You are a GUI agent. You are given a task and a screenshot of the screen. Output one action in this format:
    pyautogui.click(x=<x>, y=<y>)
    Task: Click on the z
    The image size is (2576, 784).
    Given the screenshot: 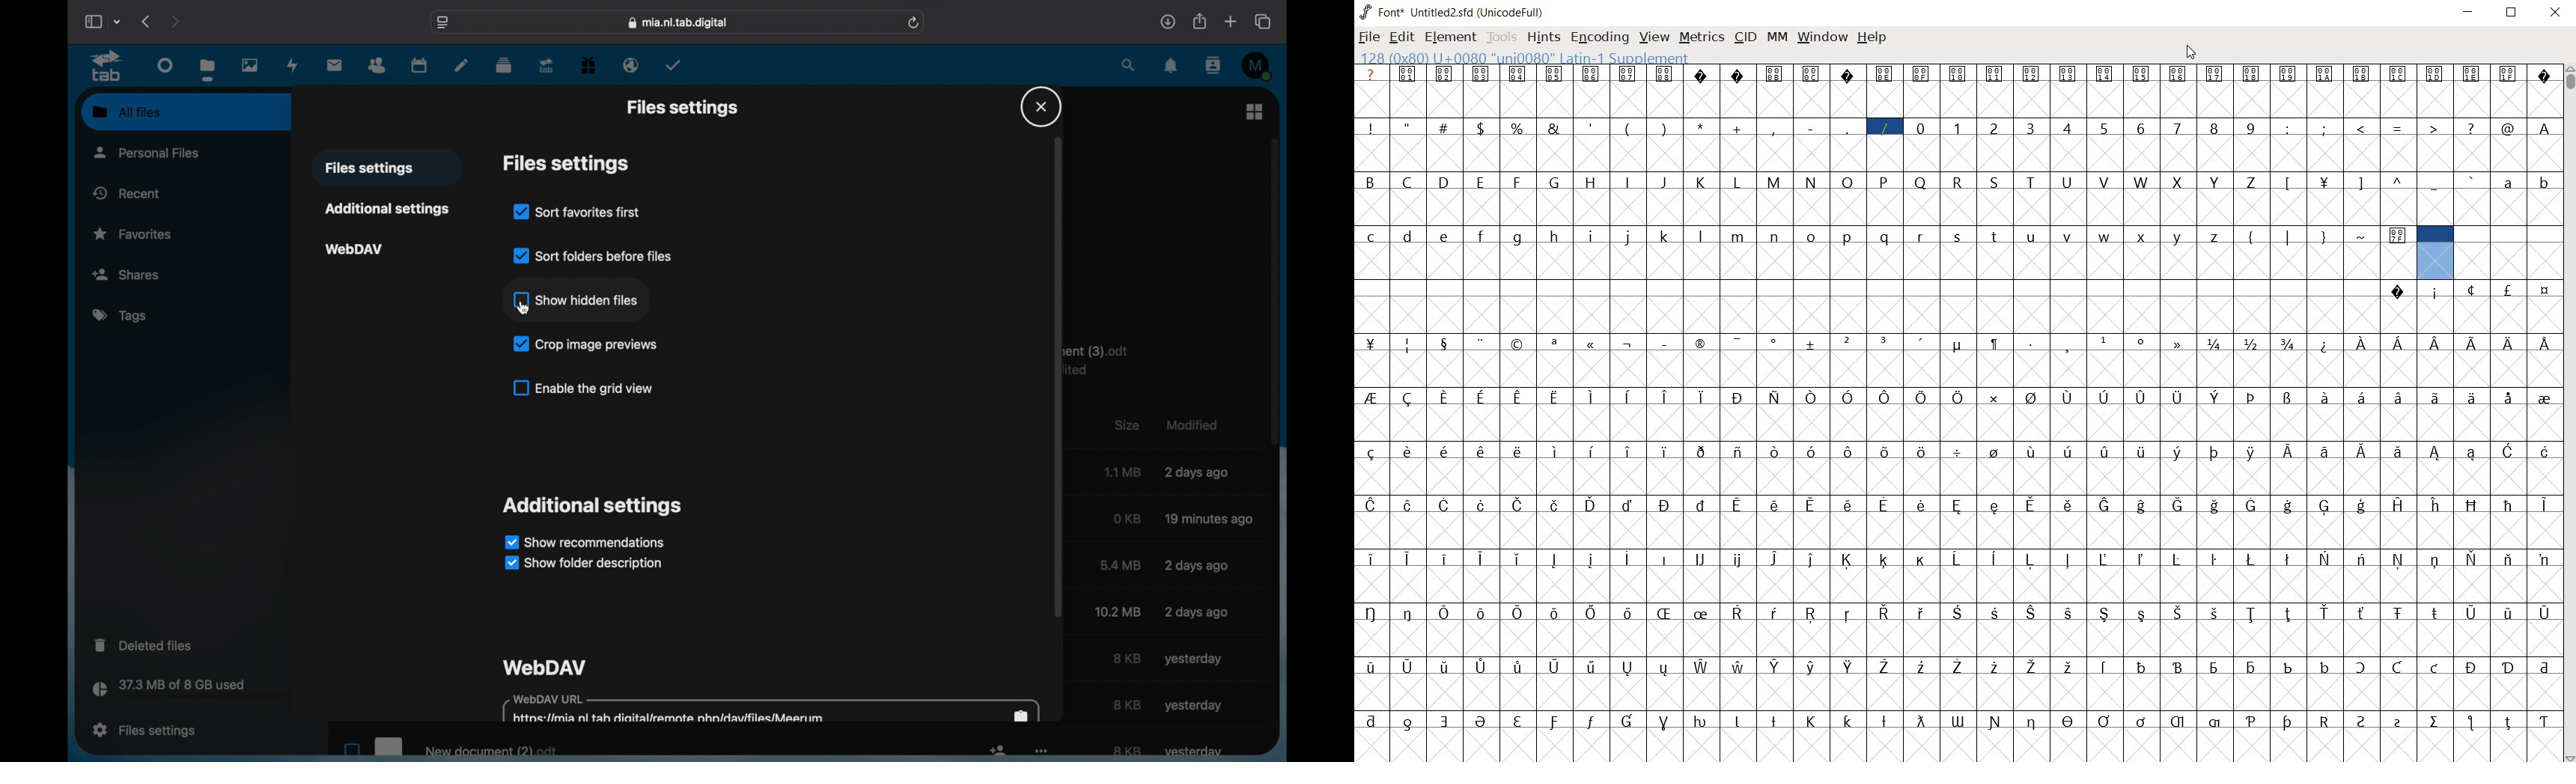 What is the action you would take?
    pyautogui.click(x=2215, y=236)
    